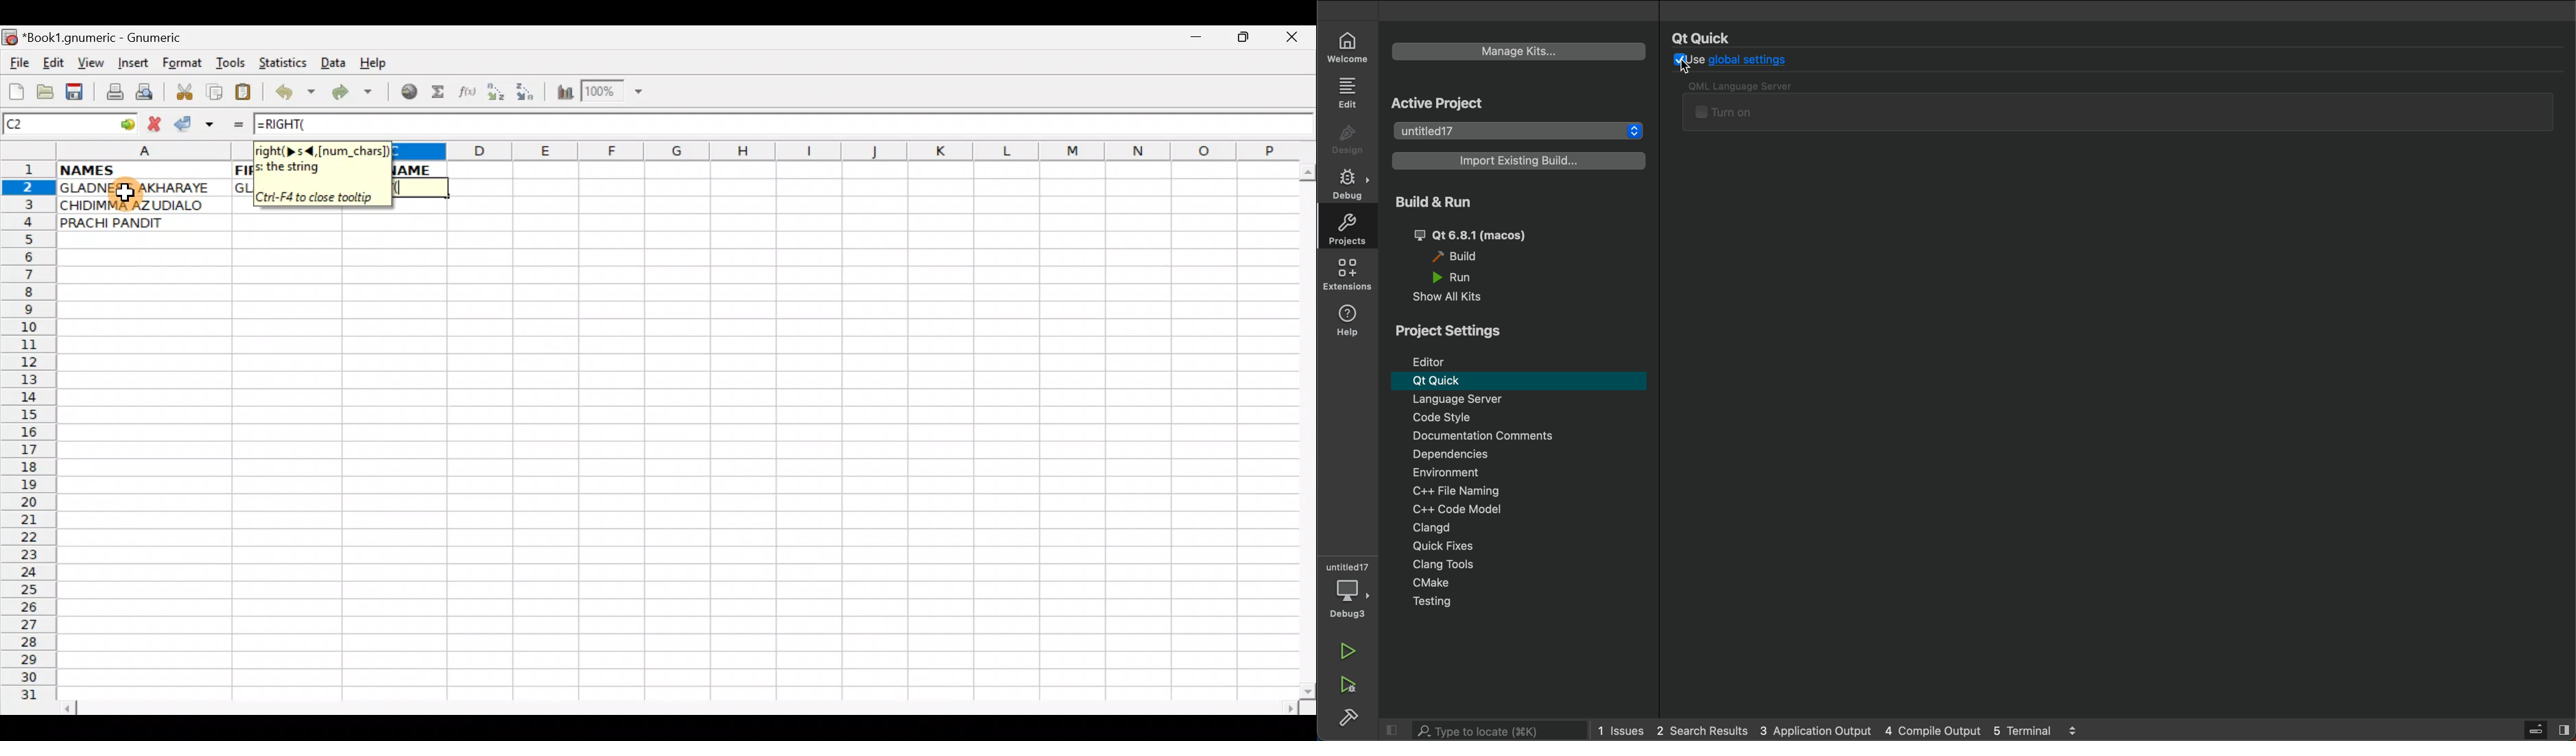  What do you see at coordinates (1304, 428) in the screenshot?
I see `Scroll bar` at bounding box center [1304, 428].